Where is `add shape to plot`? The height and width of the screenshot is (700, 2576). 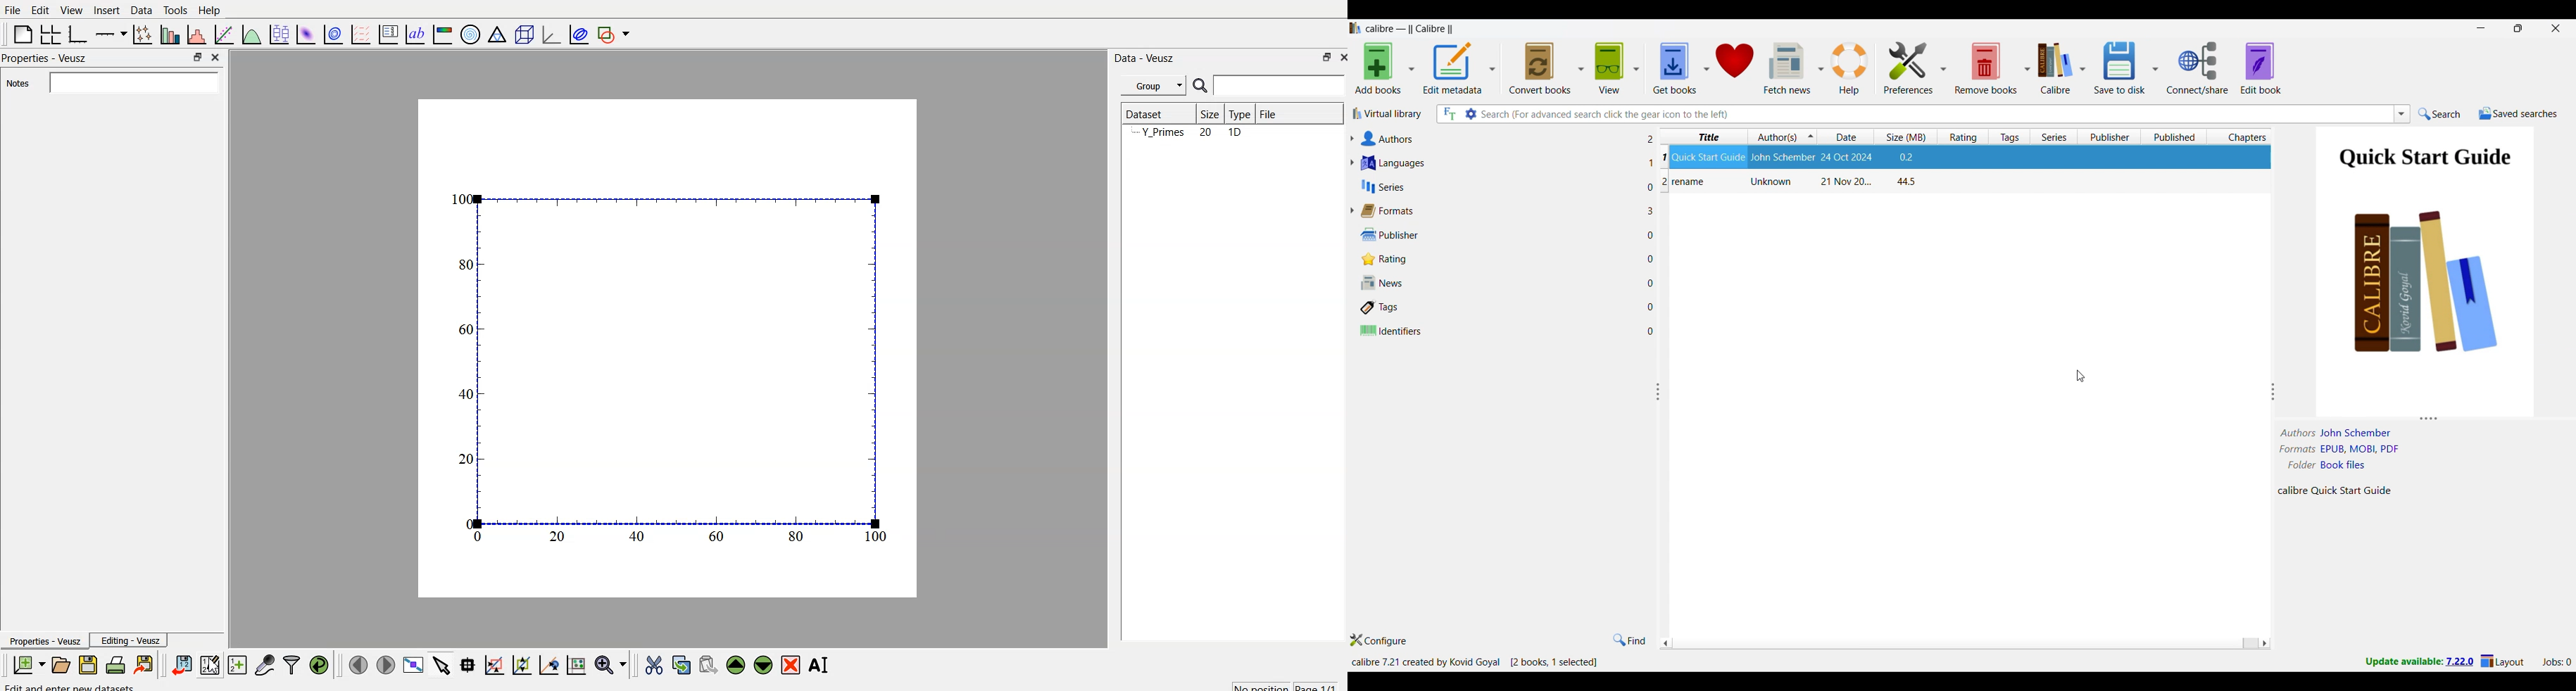
add shape to plot is located at coordinates (617, 32).